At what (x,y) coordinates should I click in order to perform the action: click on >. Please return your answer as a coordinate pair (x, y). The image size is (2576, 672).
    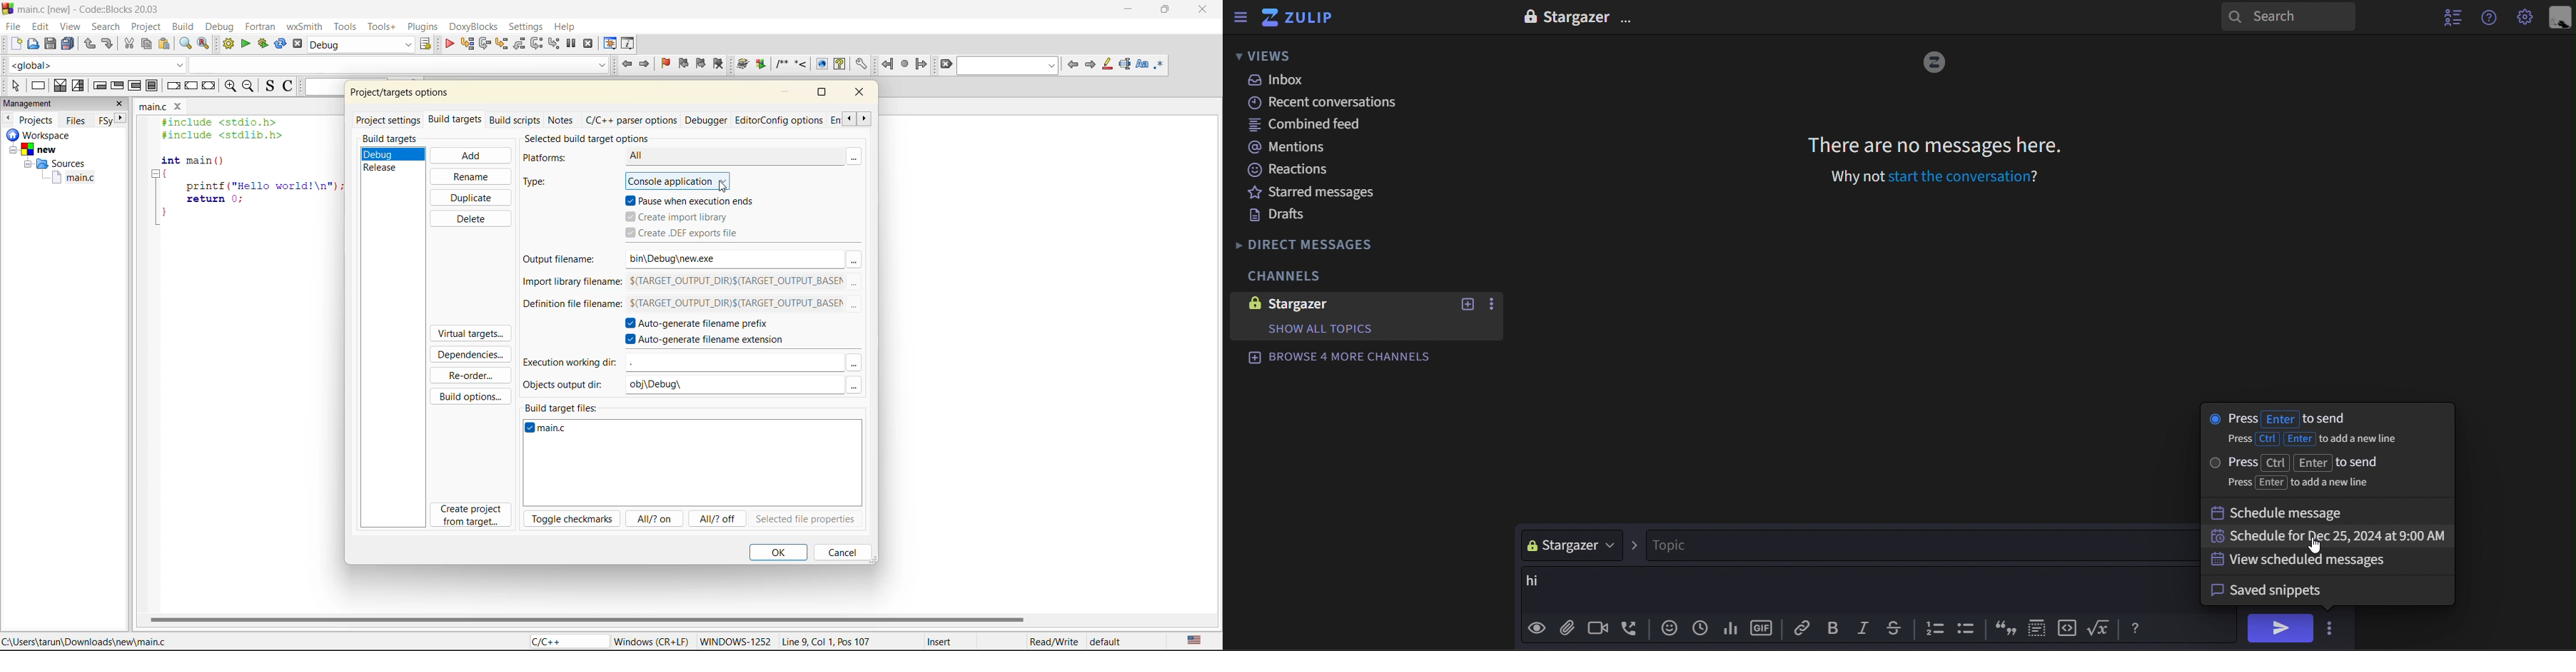
    Looking at the image, I should click on (1637, 545).